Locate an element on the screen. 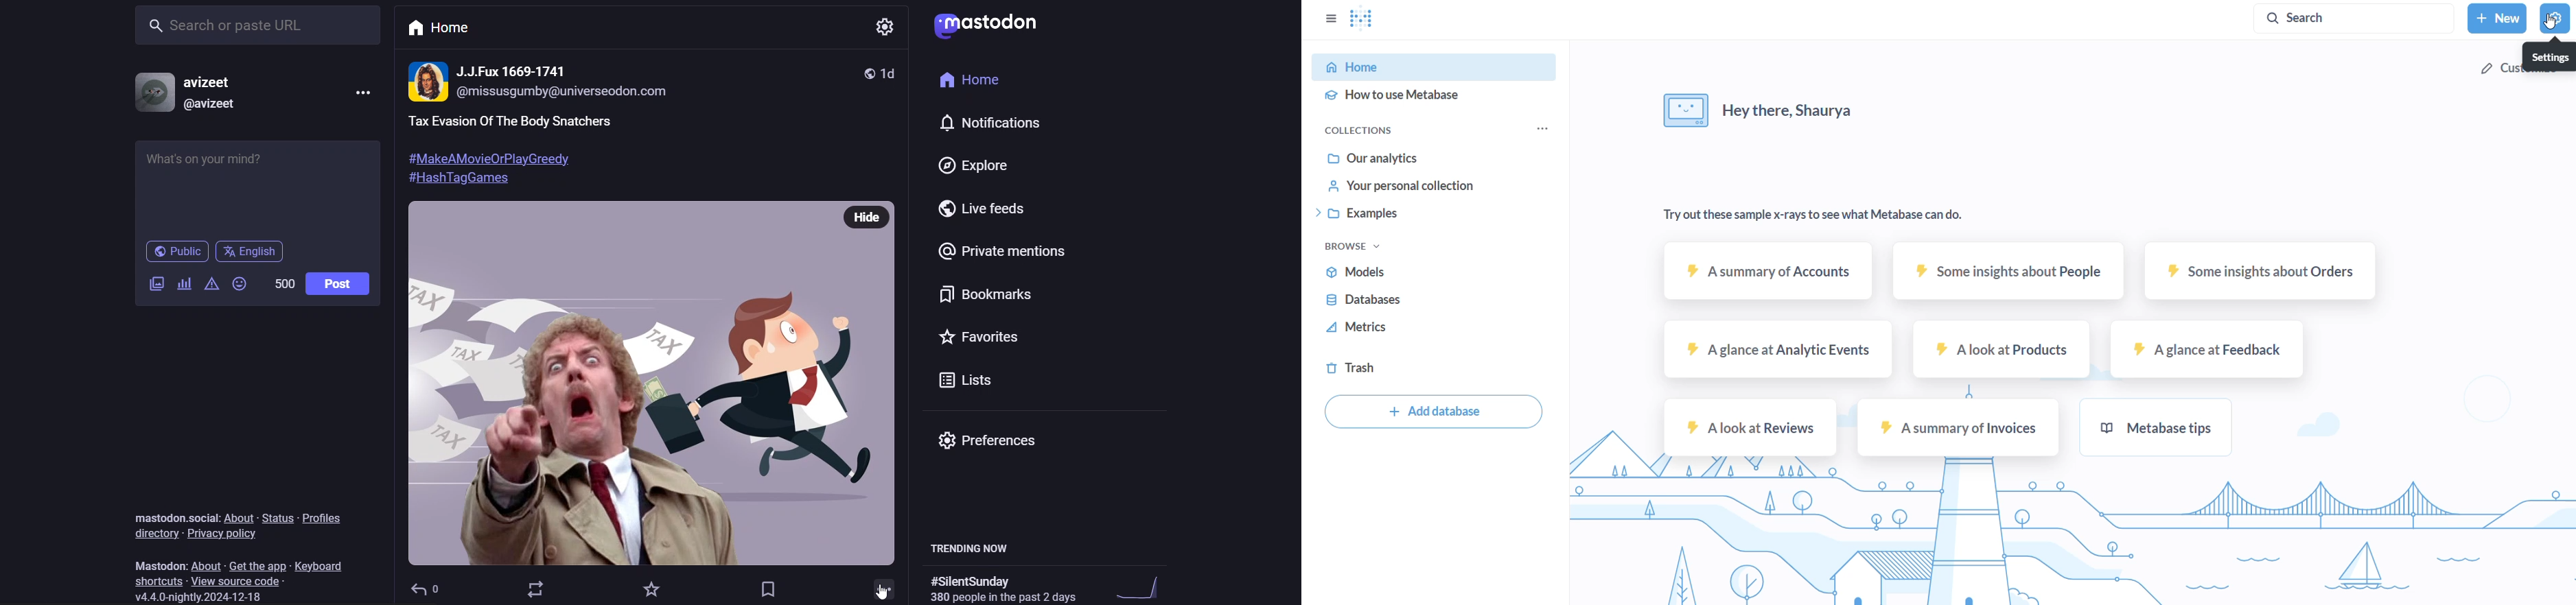 The width and height of the screenshot is (2576, 616). post is located at coordinates (617, 147).